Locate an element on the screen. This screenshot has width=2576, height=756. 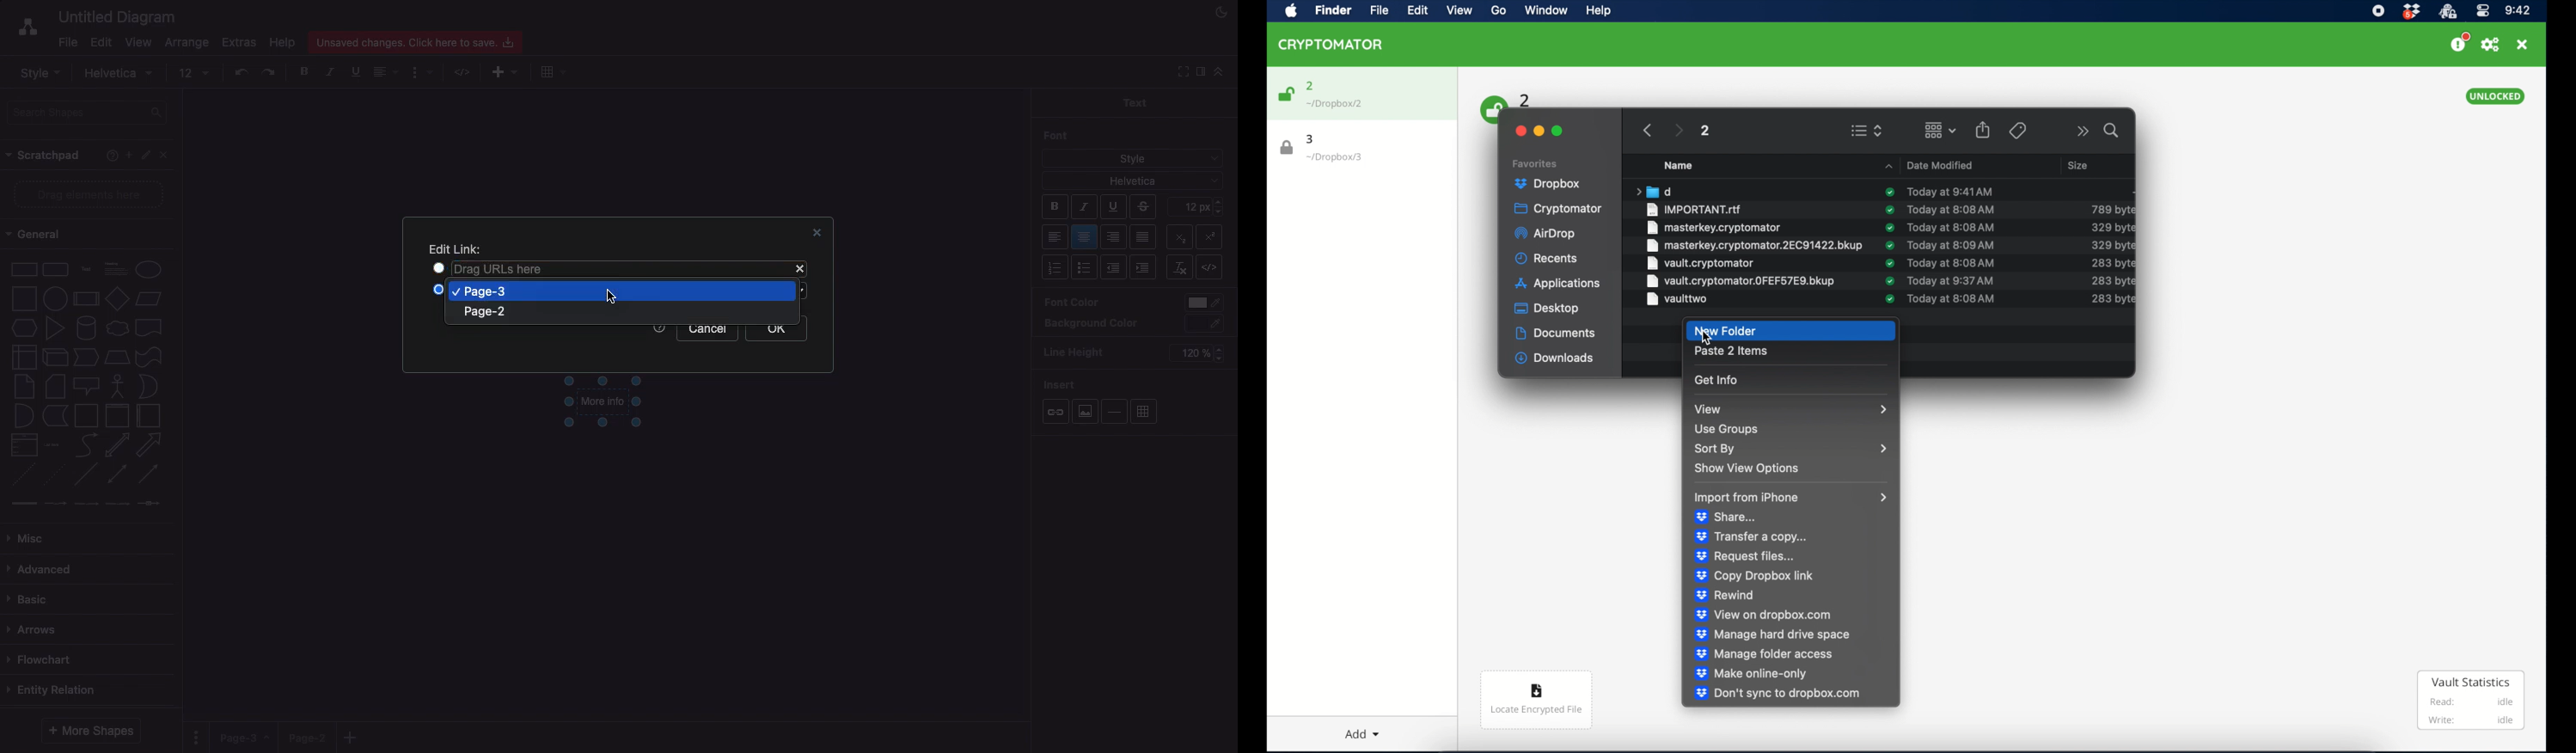
Help is located at coordinates (659, 328).